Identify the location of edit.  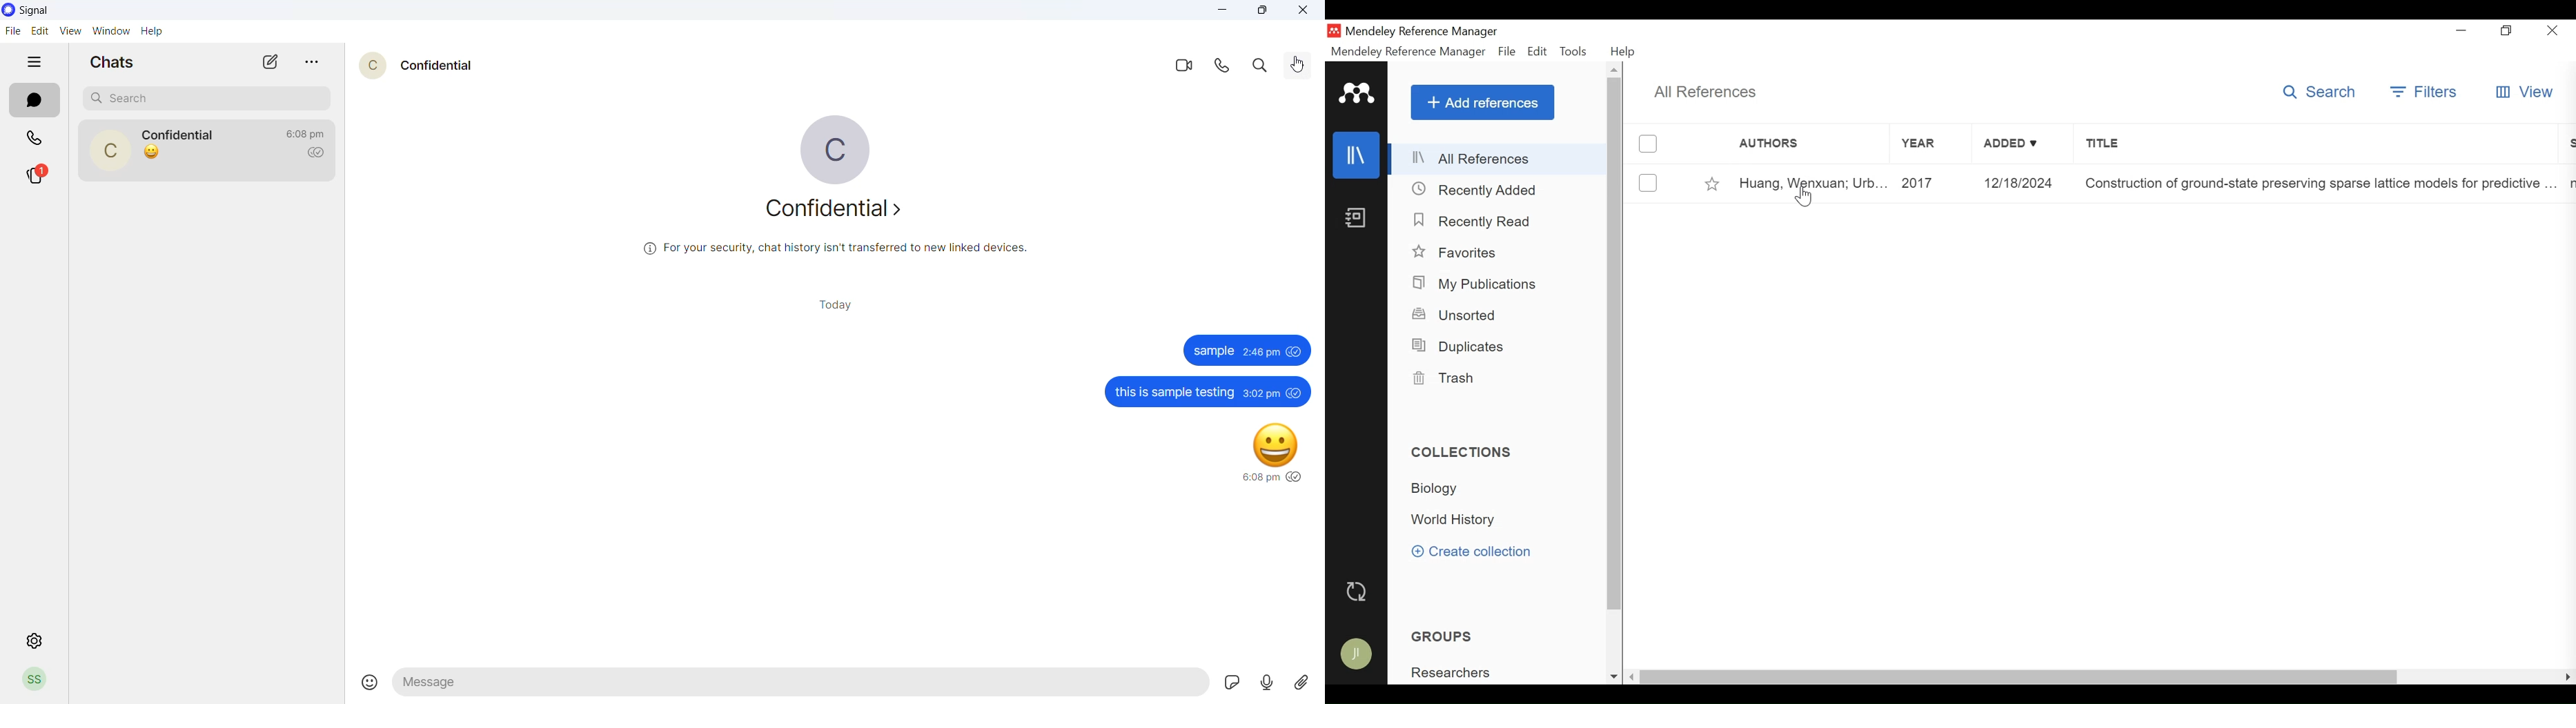
(39, 29).